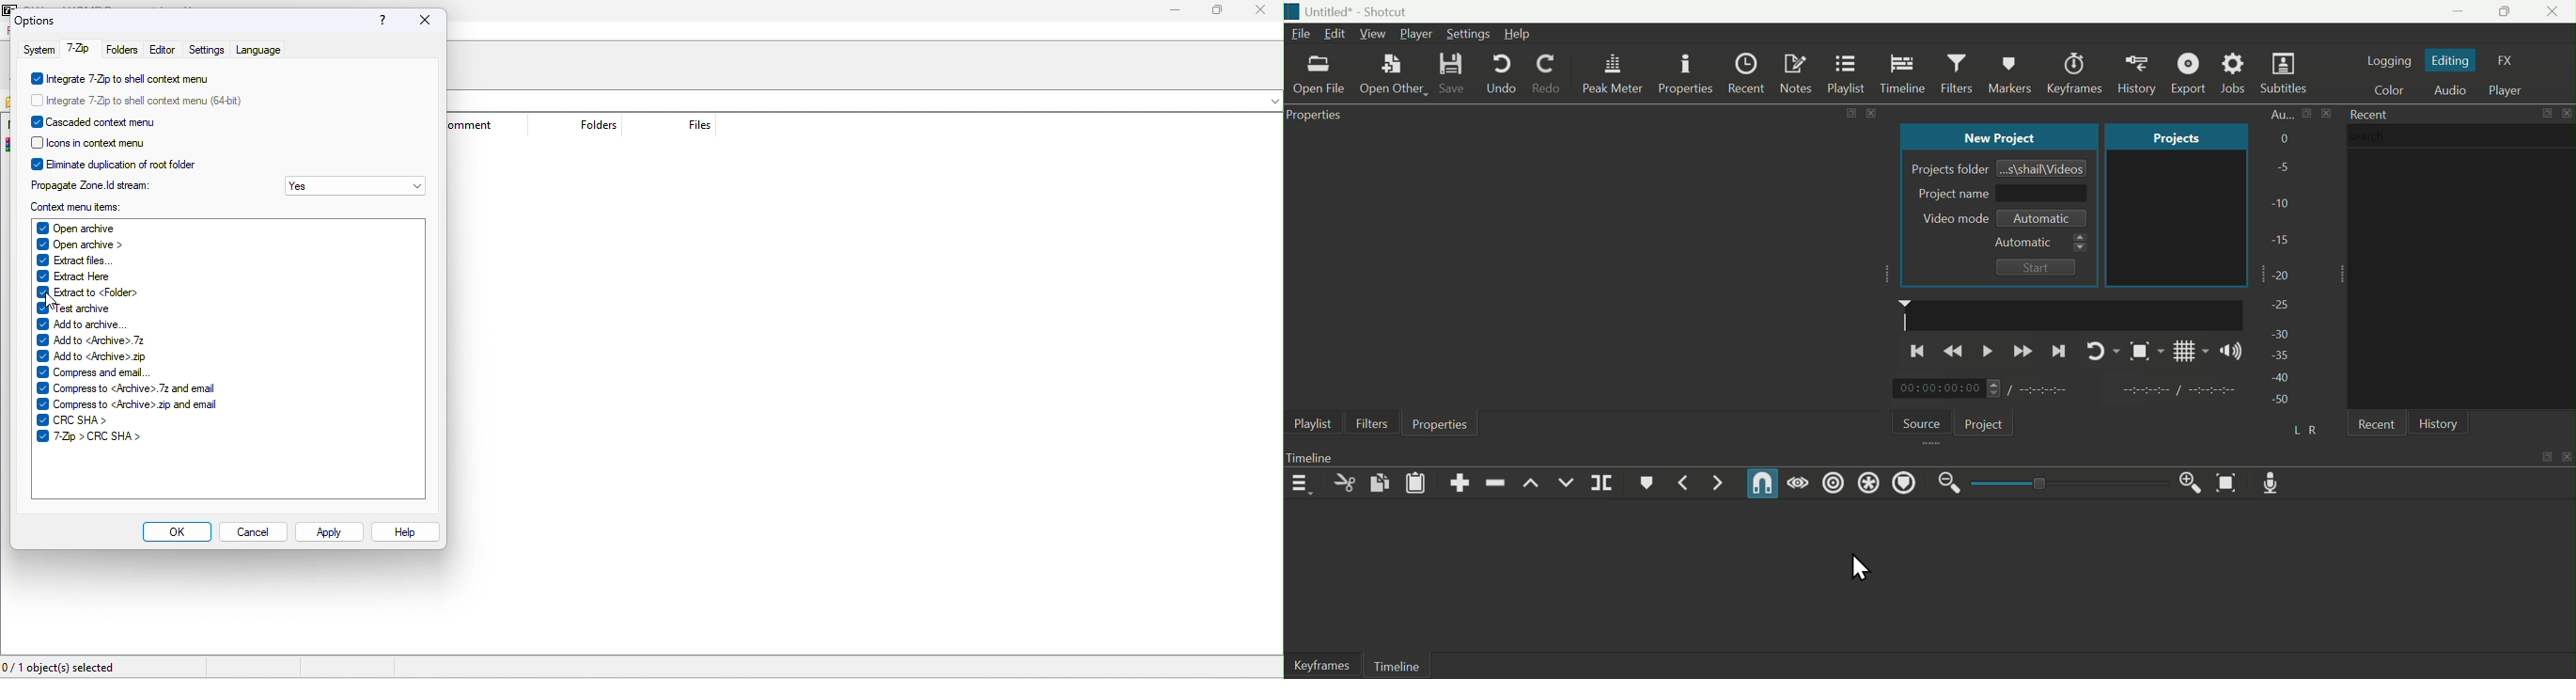  Describe the element at coordinates (2278, 354) in the screenshot. I see `-35` at that location.